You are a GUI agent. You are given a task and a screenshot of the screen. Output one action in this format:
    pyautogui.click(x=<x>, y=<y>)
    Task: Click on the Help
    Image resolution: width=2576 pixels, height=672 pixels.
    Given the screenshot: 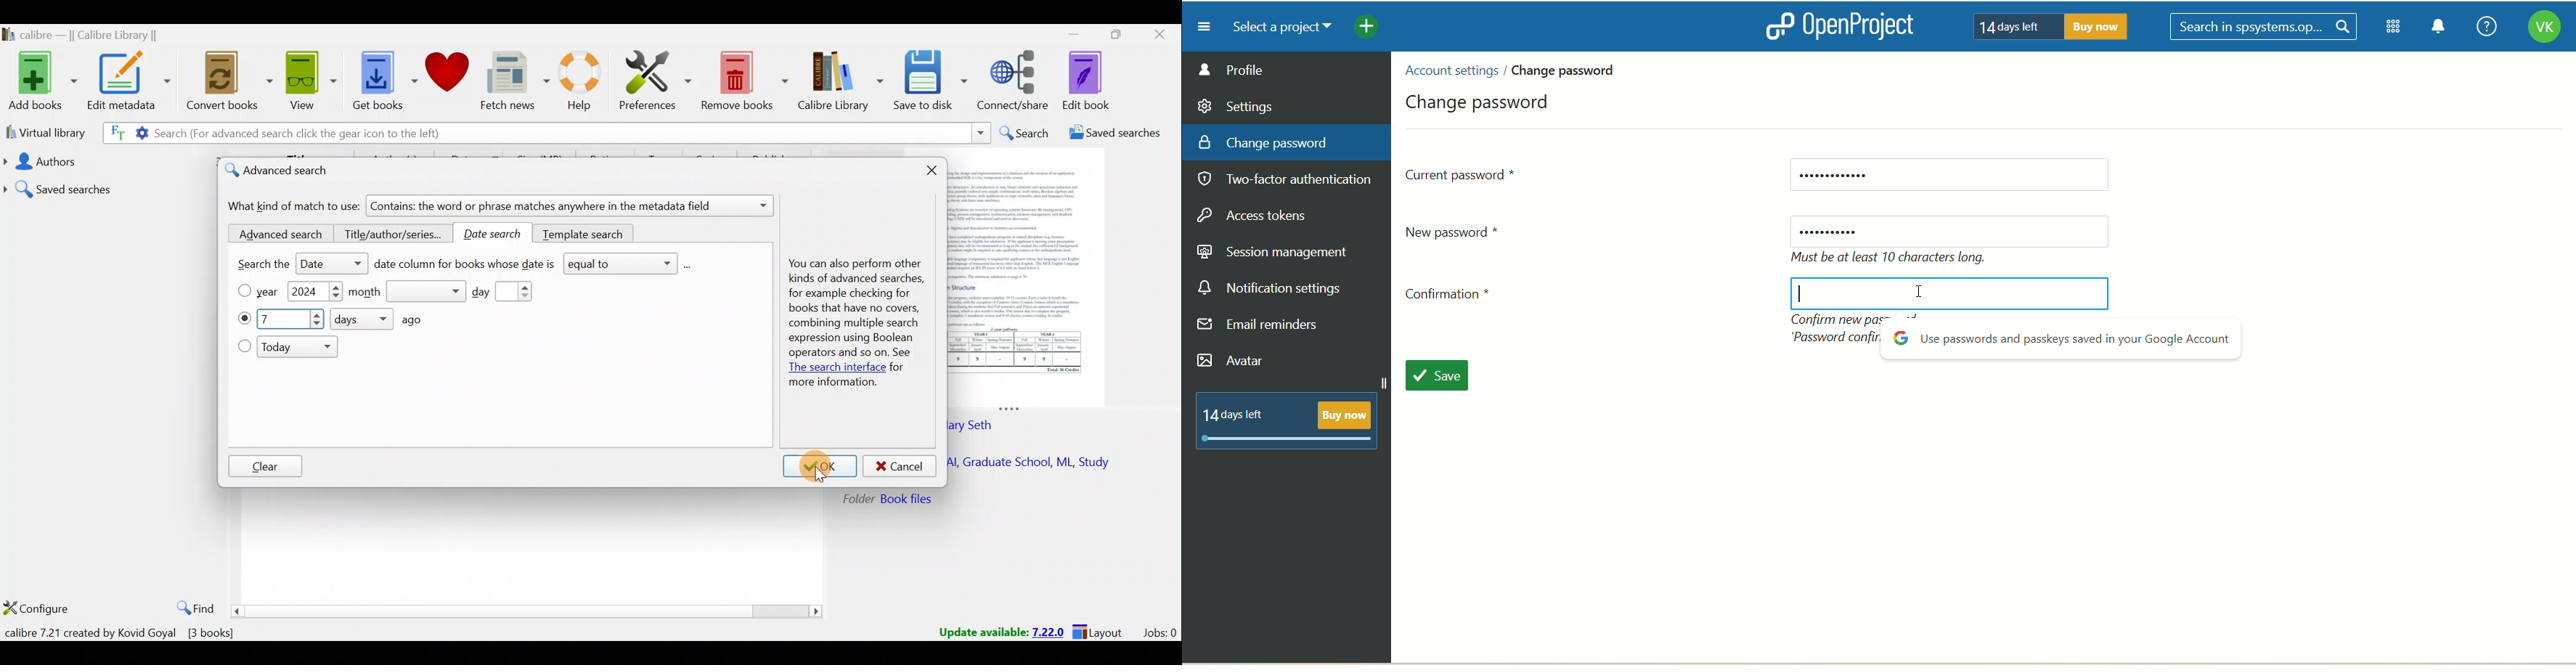 What is the action you would take?
    pyautogui.click(x=585, y=83)
    